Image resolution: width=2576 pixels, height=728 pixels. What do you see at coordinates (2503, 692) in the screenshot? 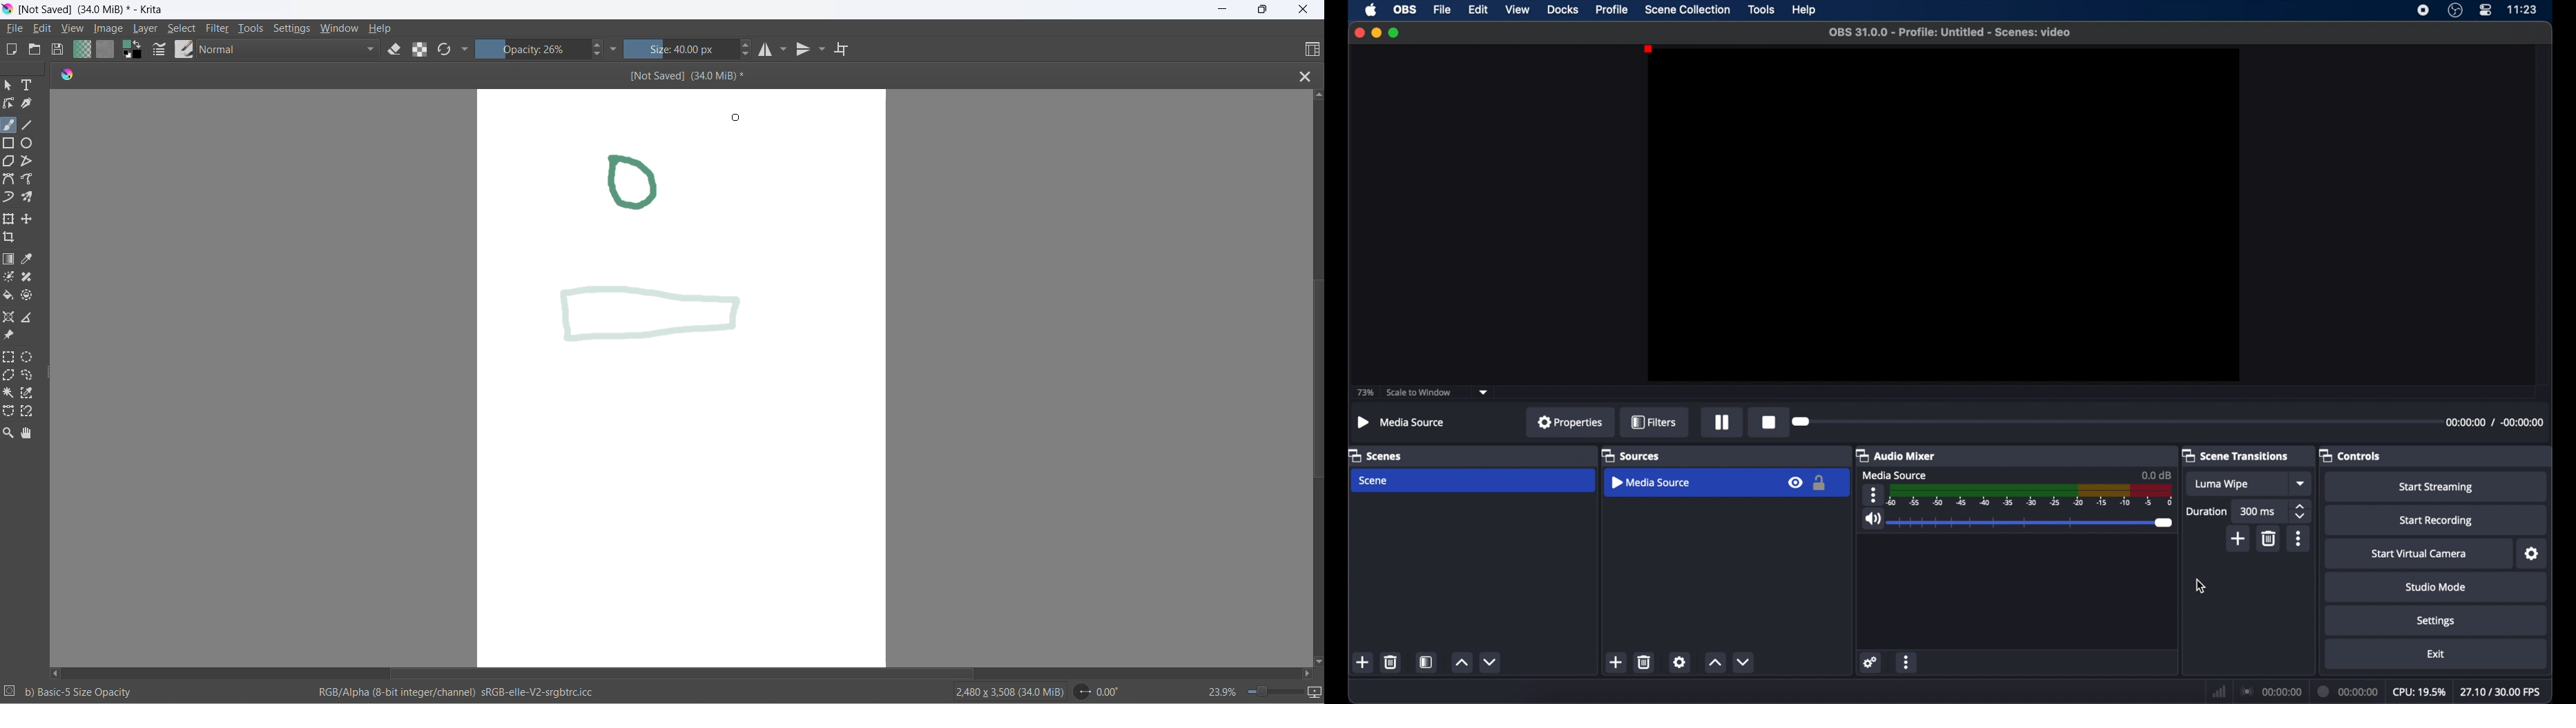
I see `fps` at bounding box center [2503, 692].